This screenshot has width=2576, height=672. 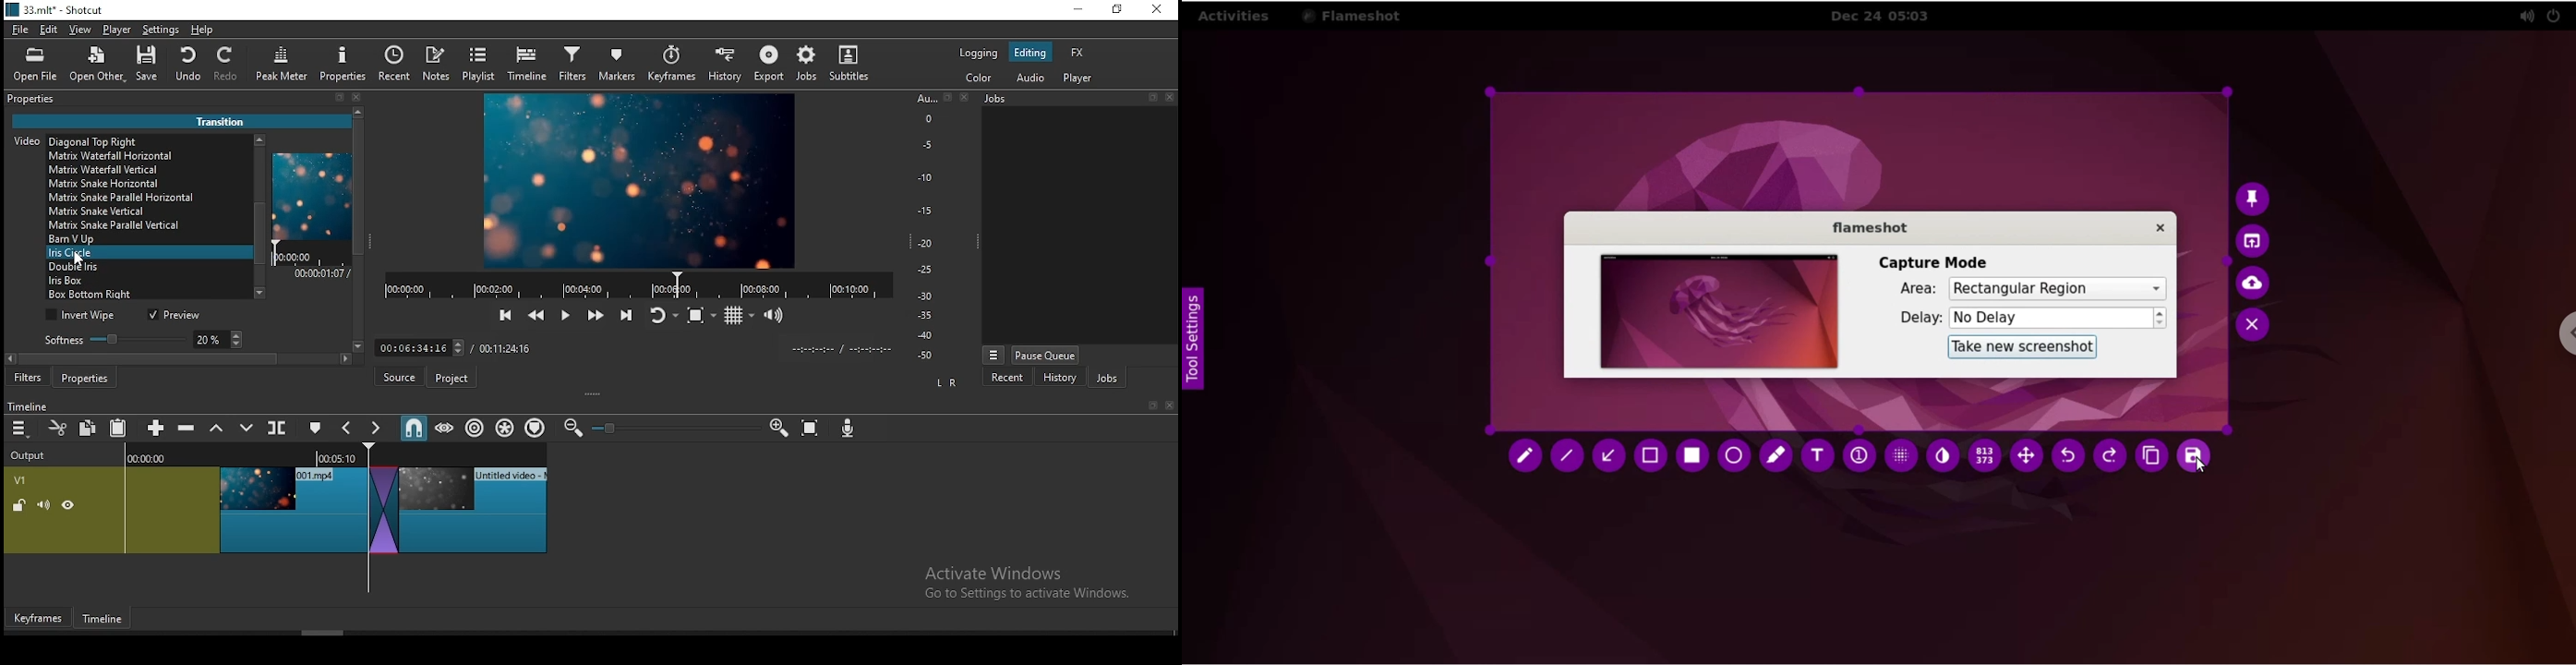 I want to click on markers, so click(x=619, y=66).